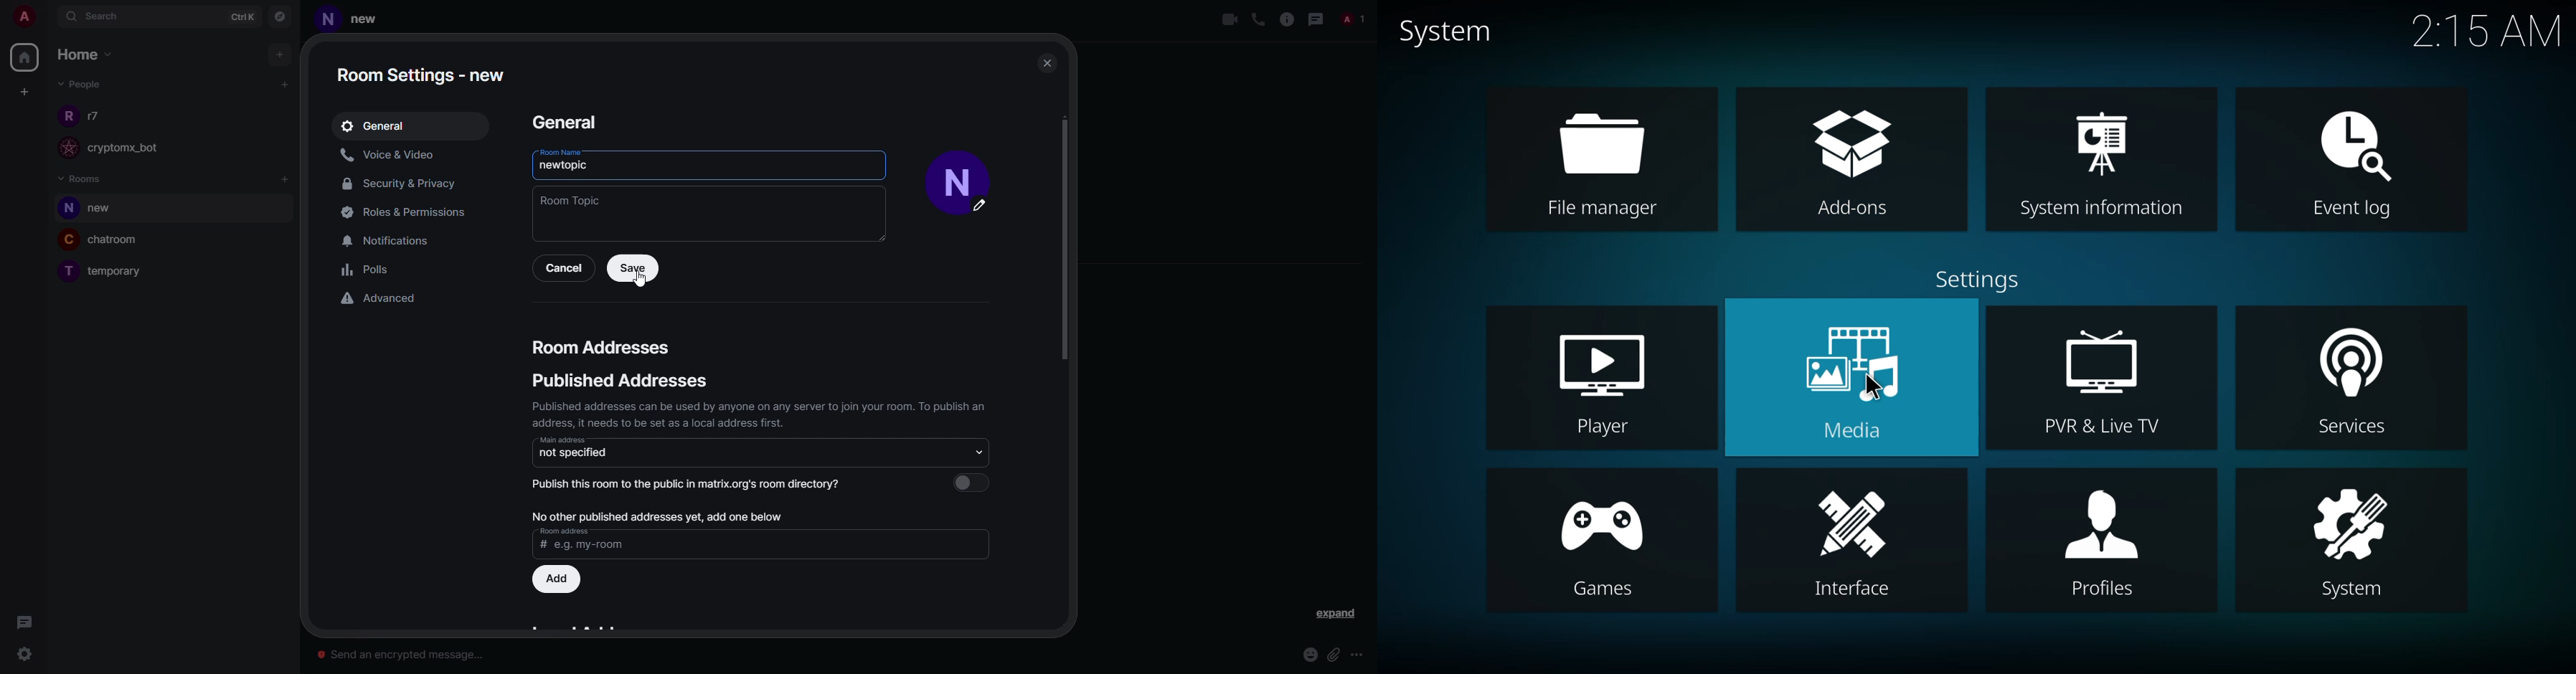 The image size is (2576, 700). I want to click on room, so click(108, 209).